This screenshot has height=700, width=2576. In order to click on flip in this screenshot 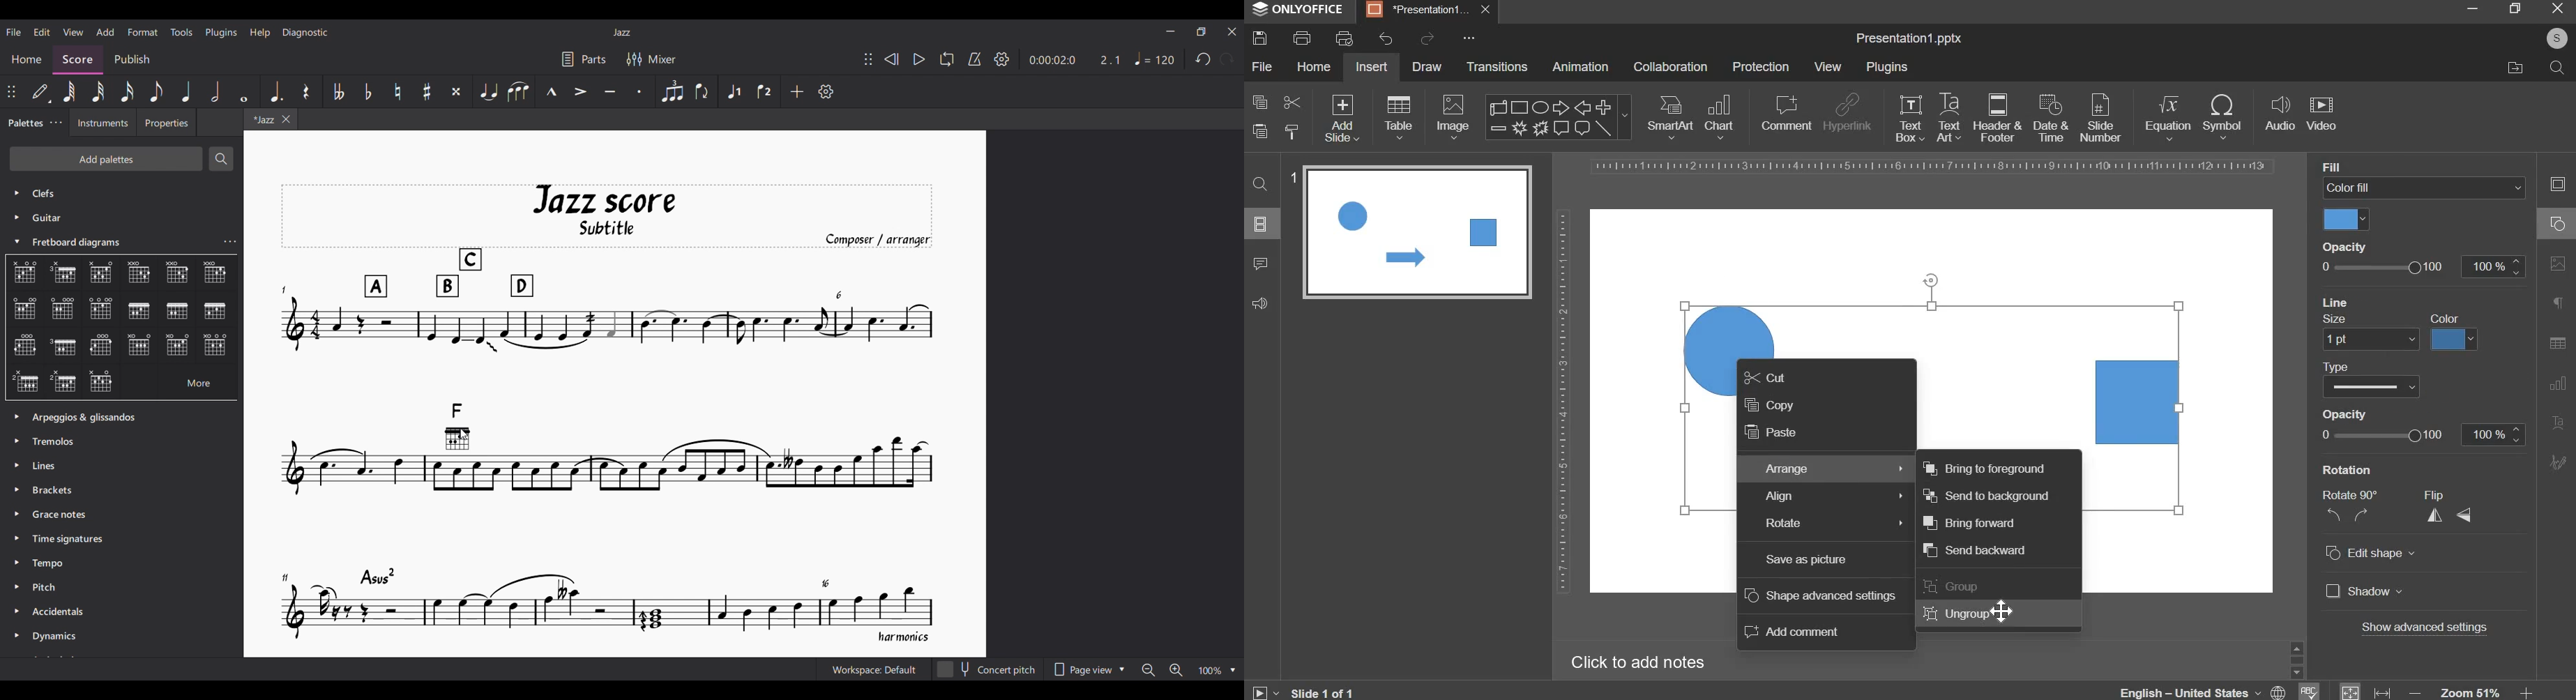, I will do `click(2442, 494)`.